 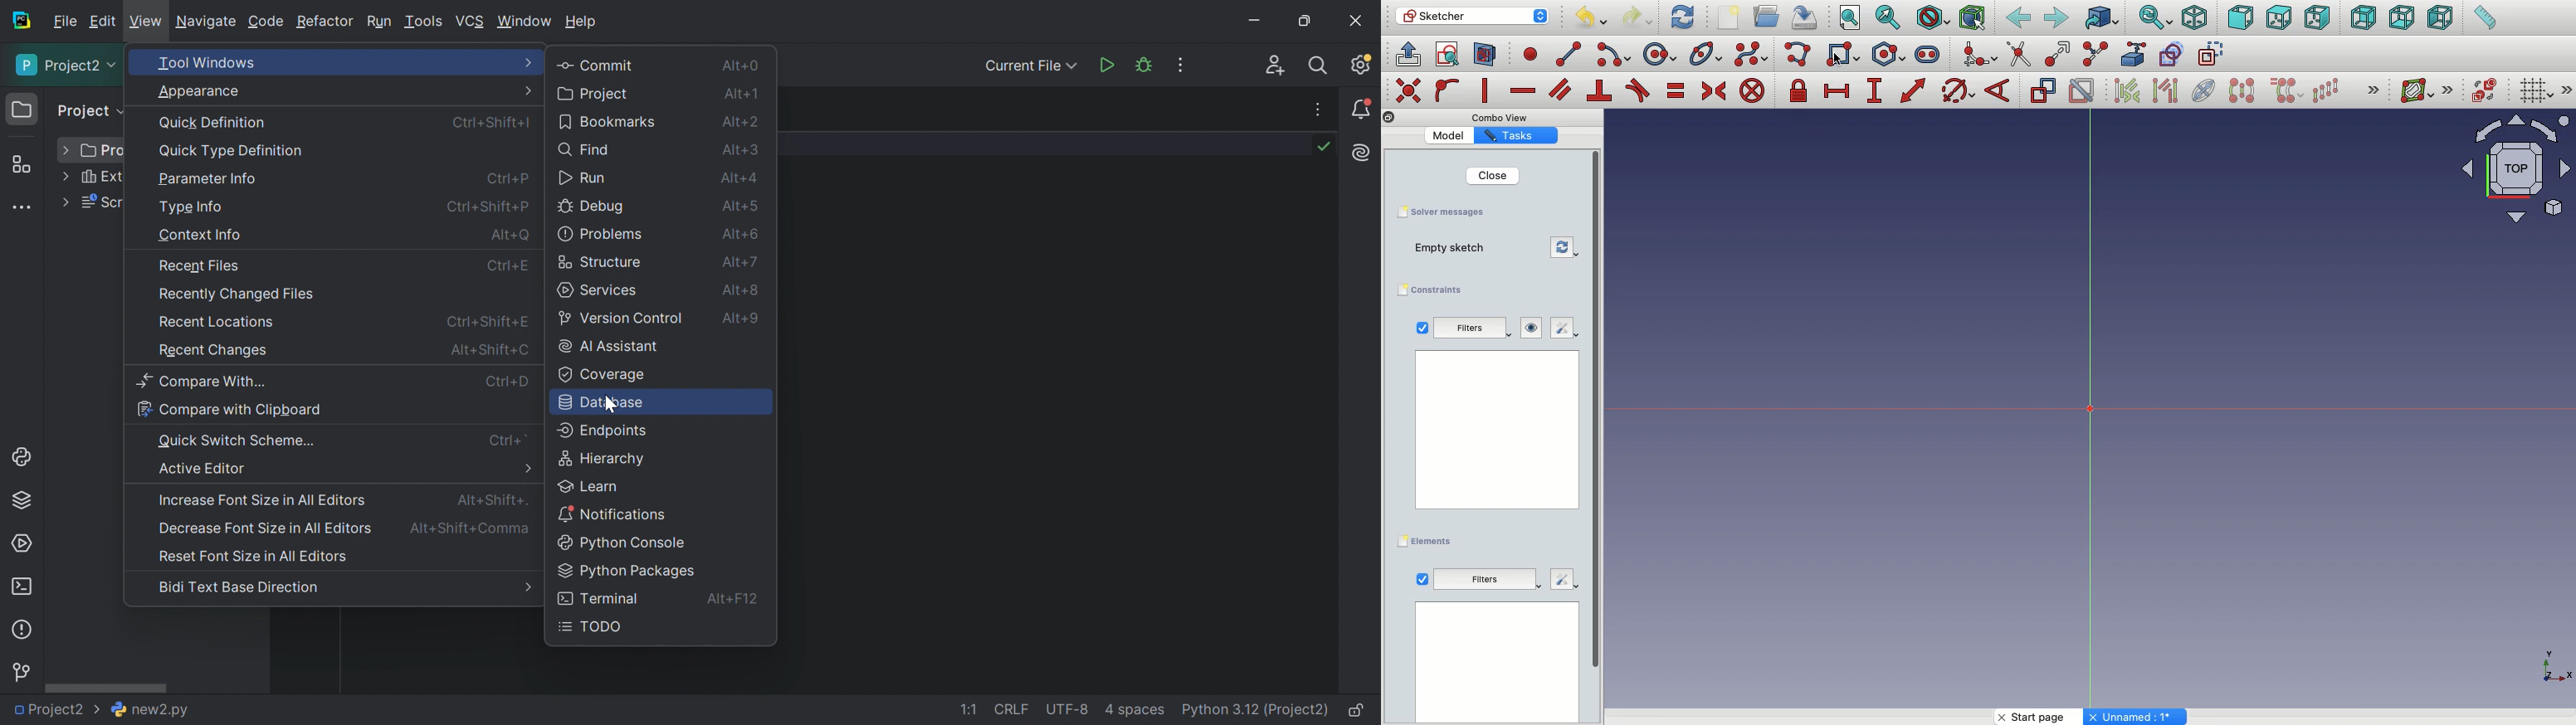 What do you see at coordinates (2516, 169) in the screenshot?
I see `Navigator` at bounding box center [2516, 169].